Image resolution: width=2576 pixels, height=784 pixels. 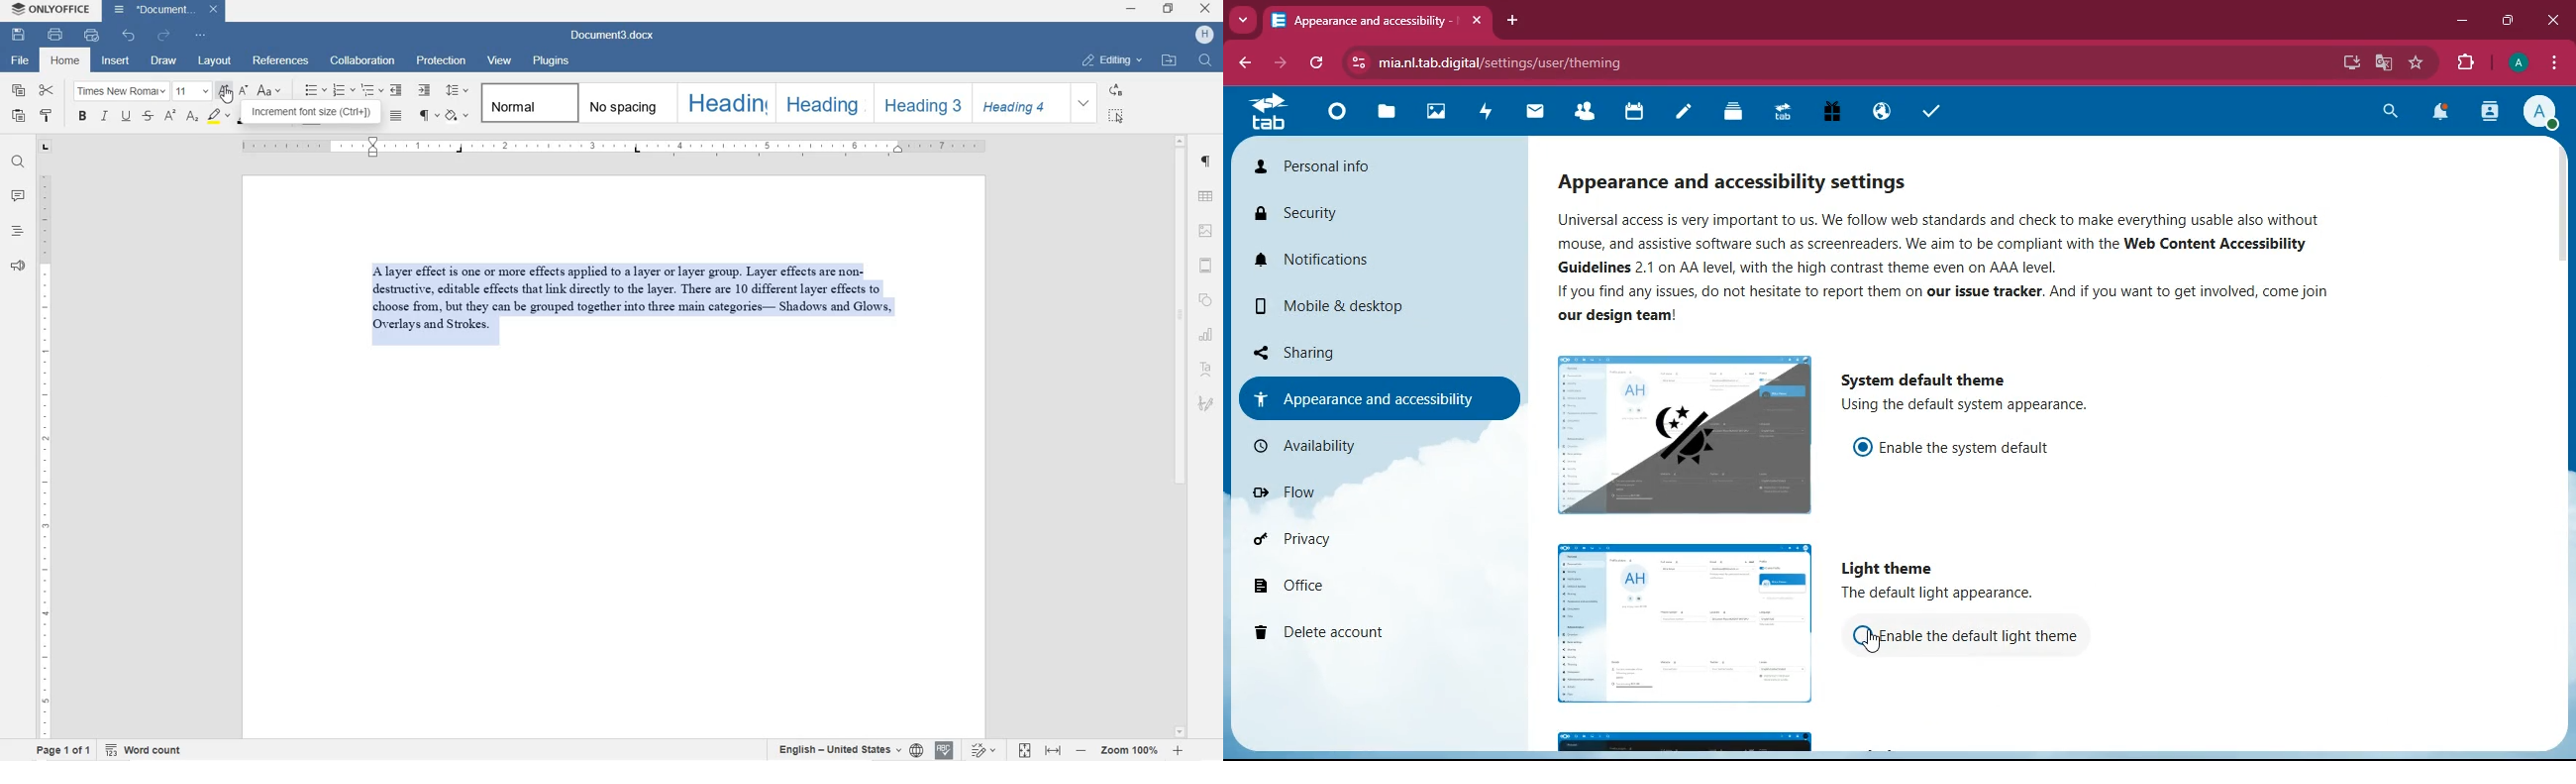 I want to click on decrement font size, so click(x=244, y=90).